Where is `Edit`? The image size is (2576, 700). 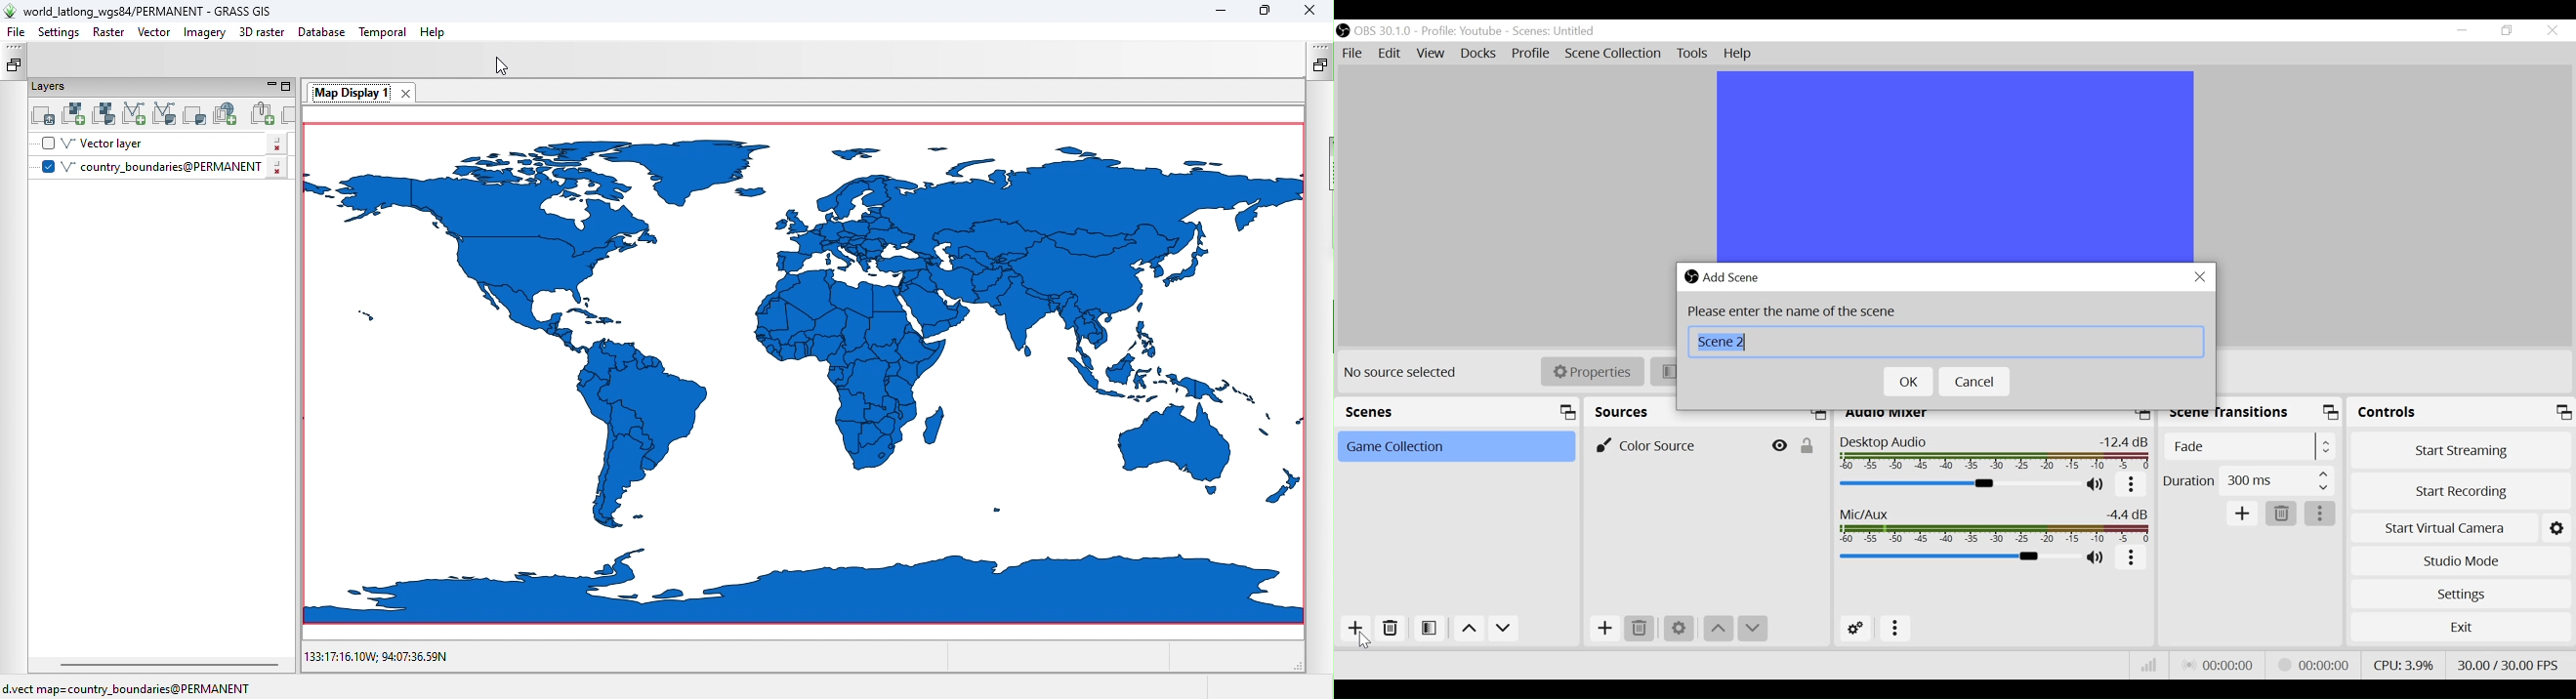
Edit is located at coordinates (1391, 54).